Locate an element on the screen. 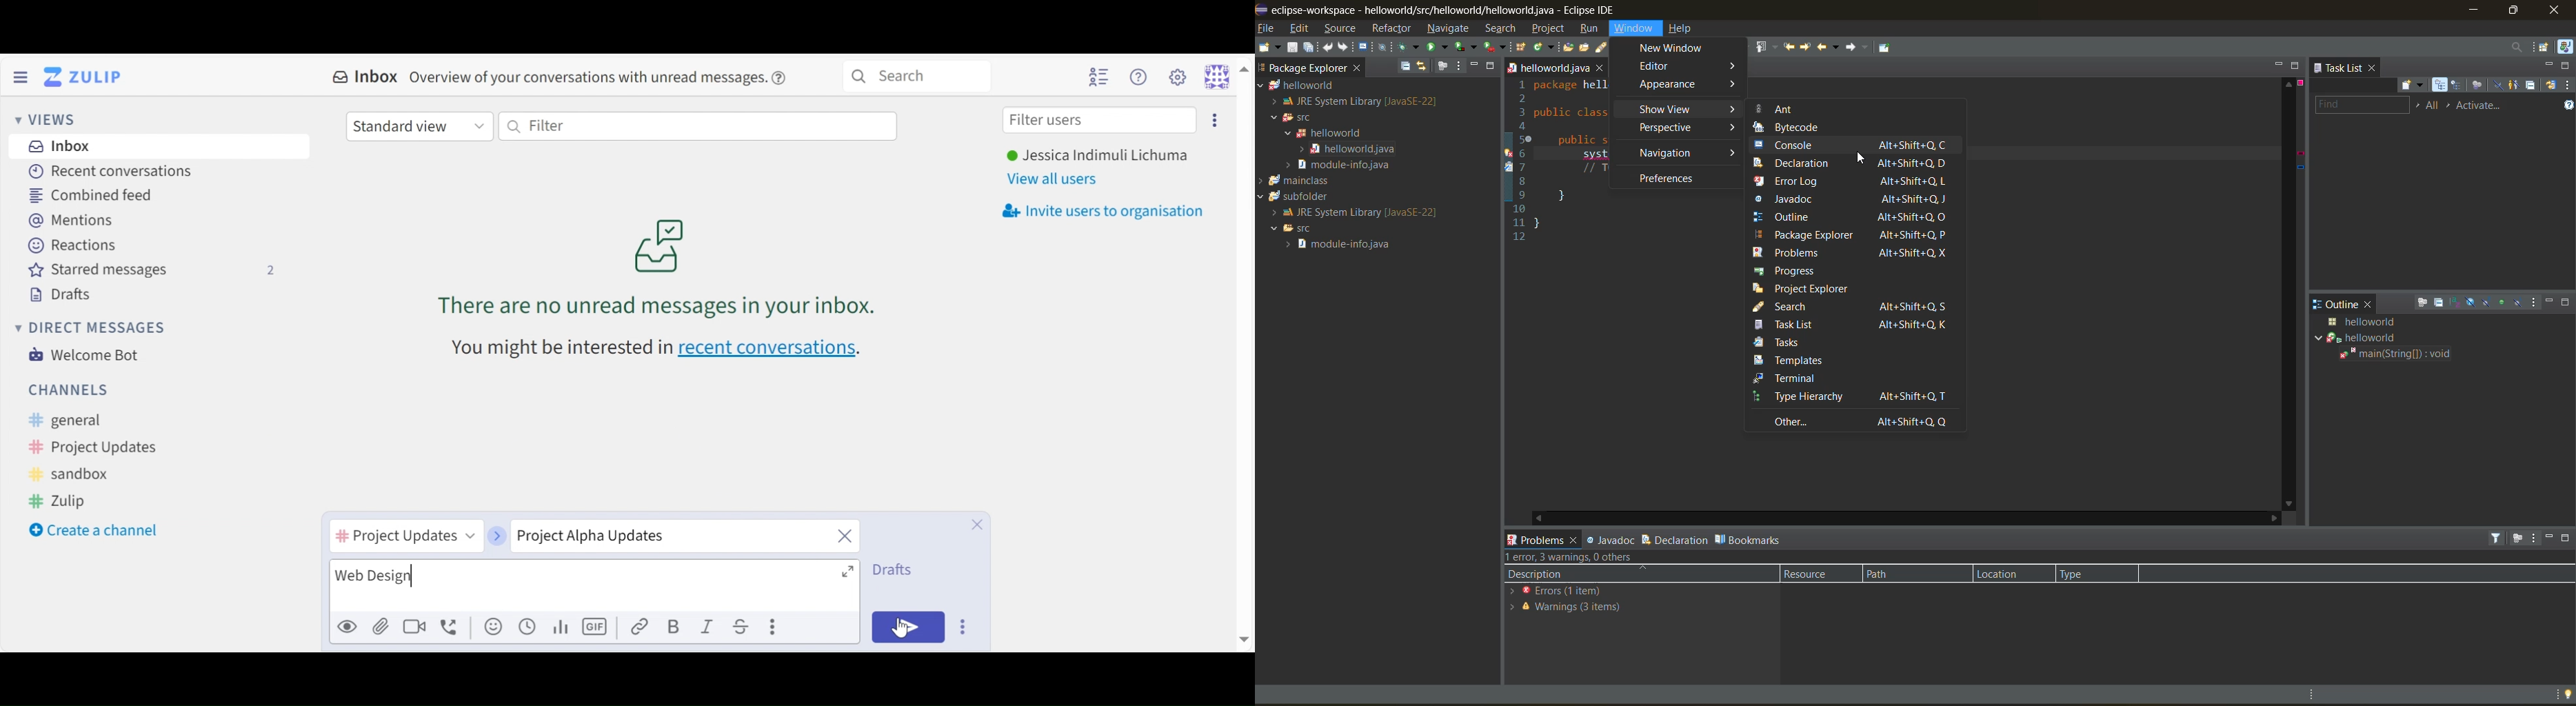  perspective is located at coordinates (1685, 126).